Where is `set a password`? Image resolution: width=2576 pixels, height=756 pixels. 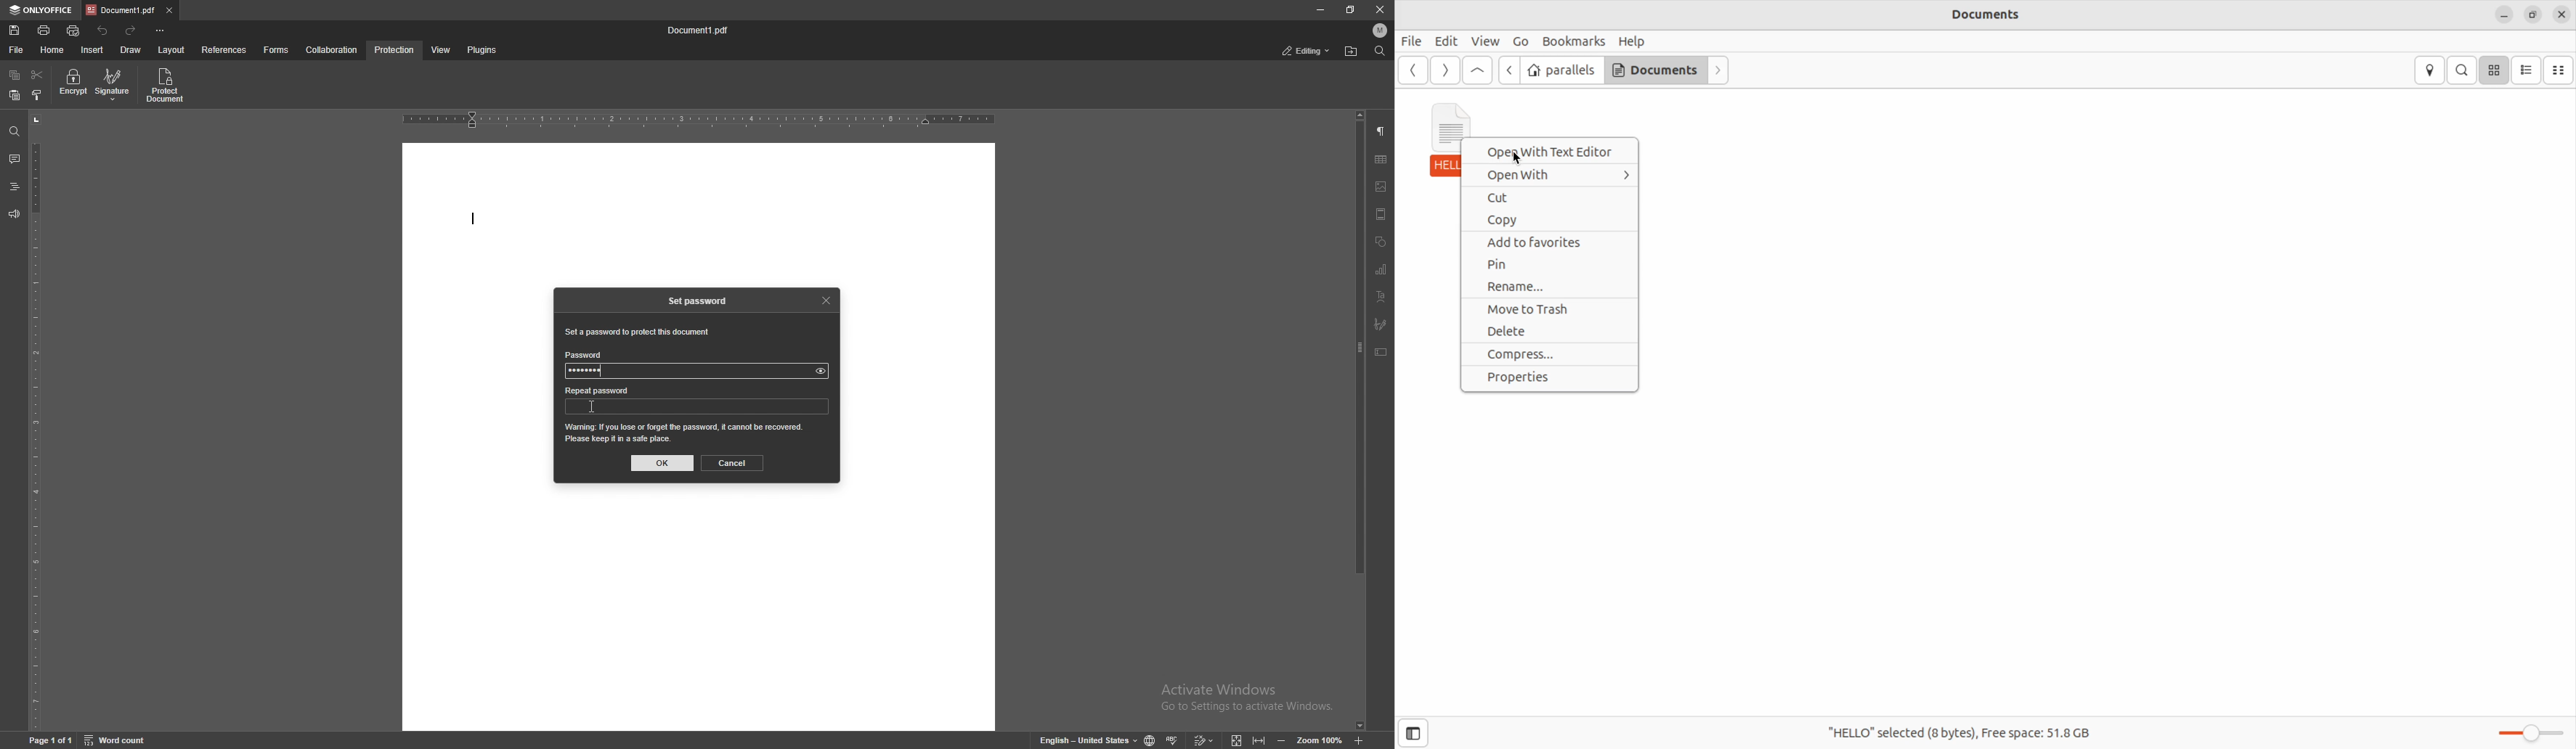
set a password is located at coordinates (637, 332).